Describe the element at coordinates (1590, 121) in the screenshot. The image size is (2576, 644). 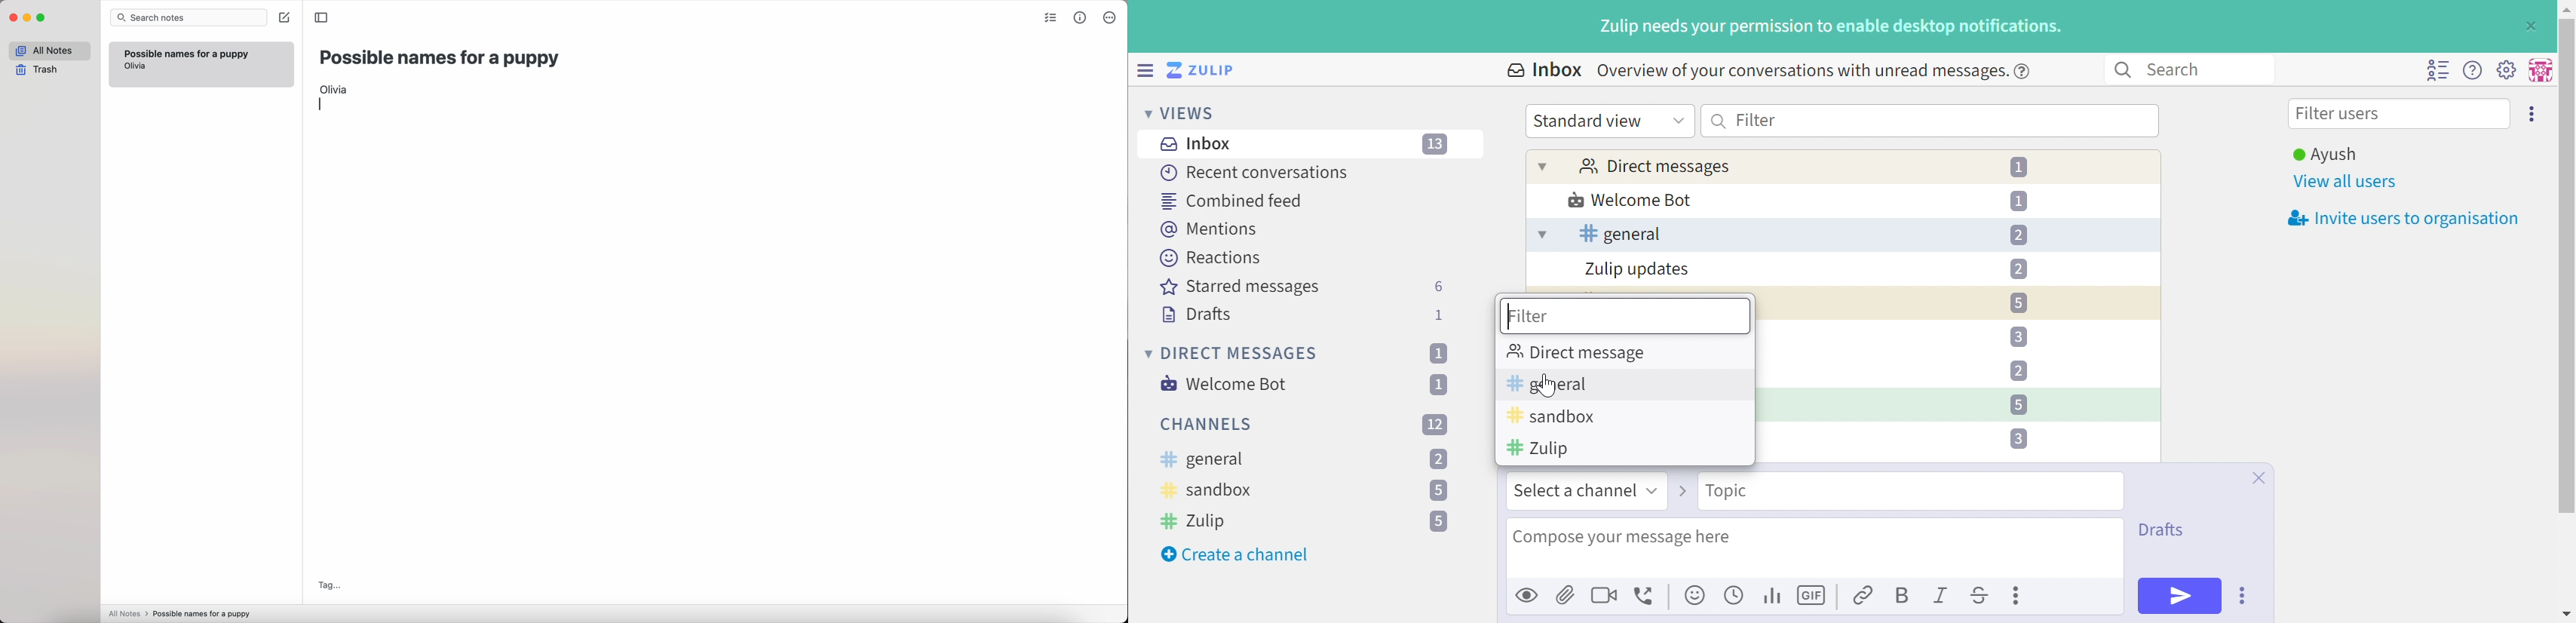
I see `Standard view` at that location.